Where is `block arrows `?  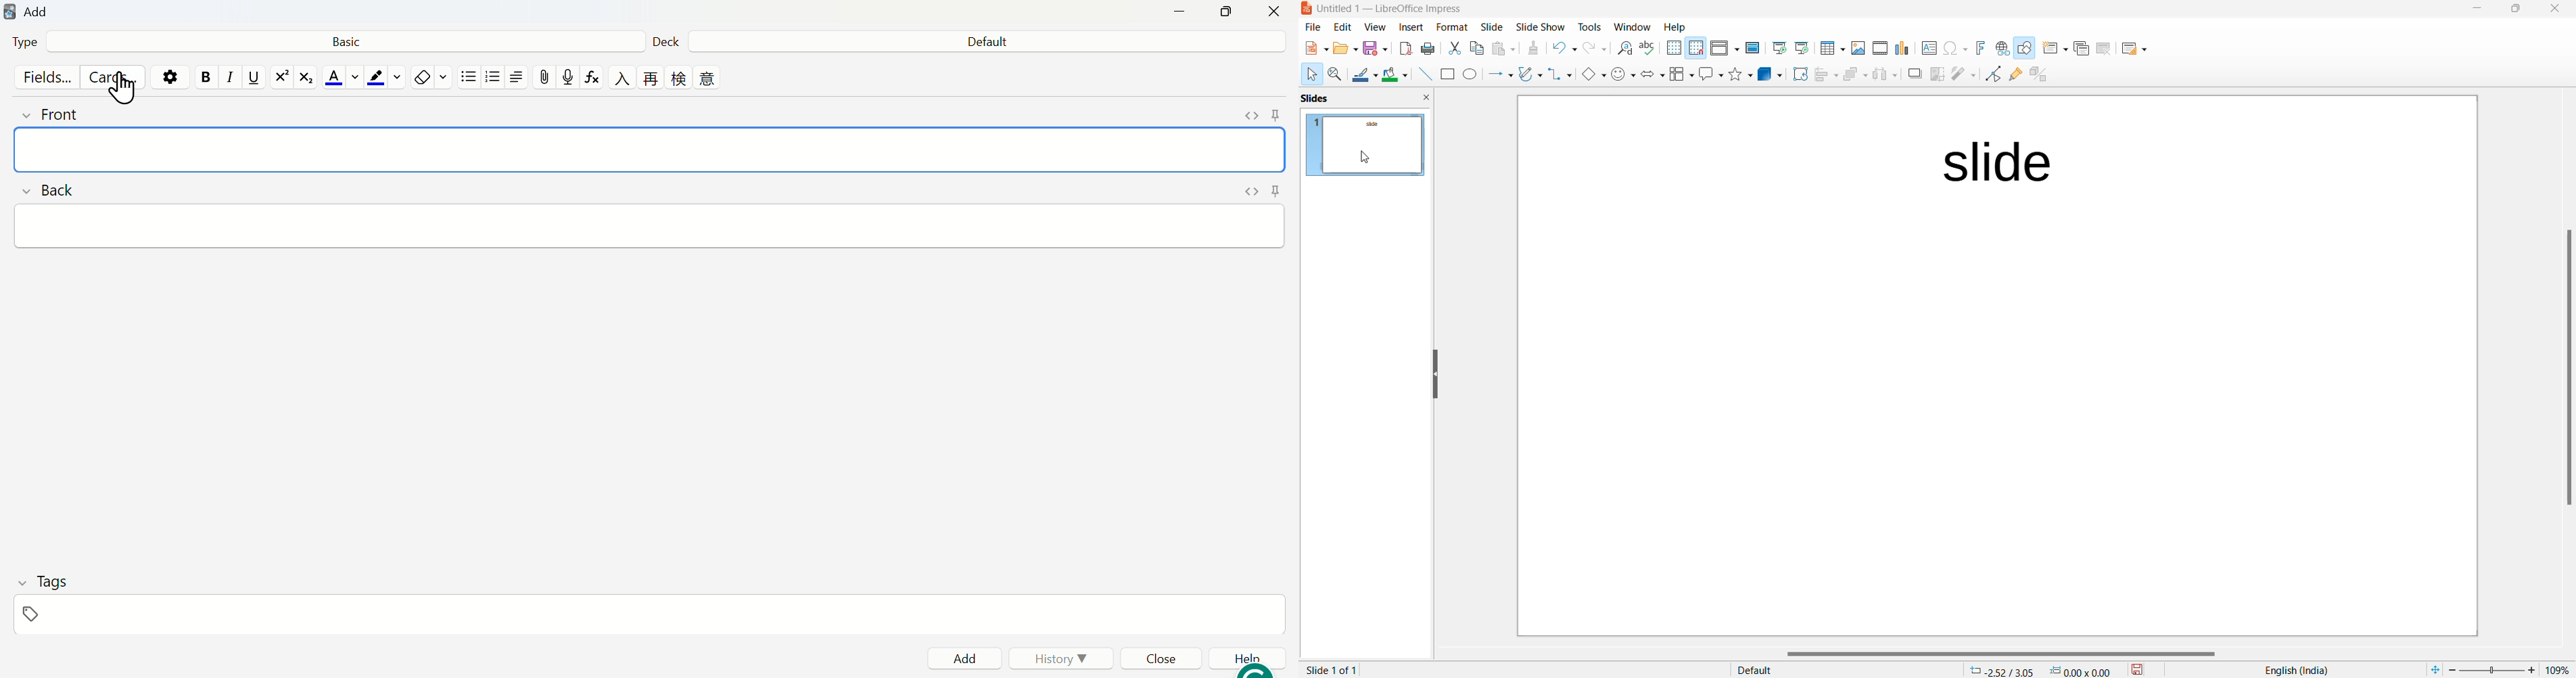 block arrows  is located at coordinates (1655, 75).